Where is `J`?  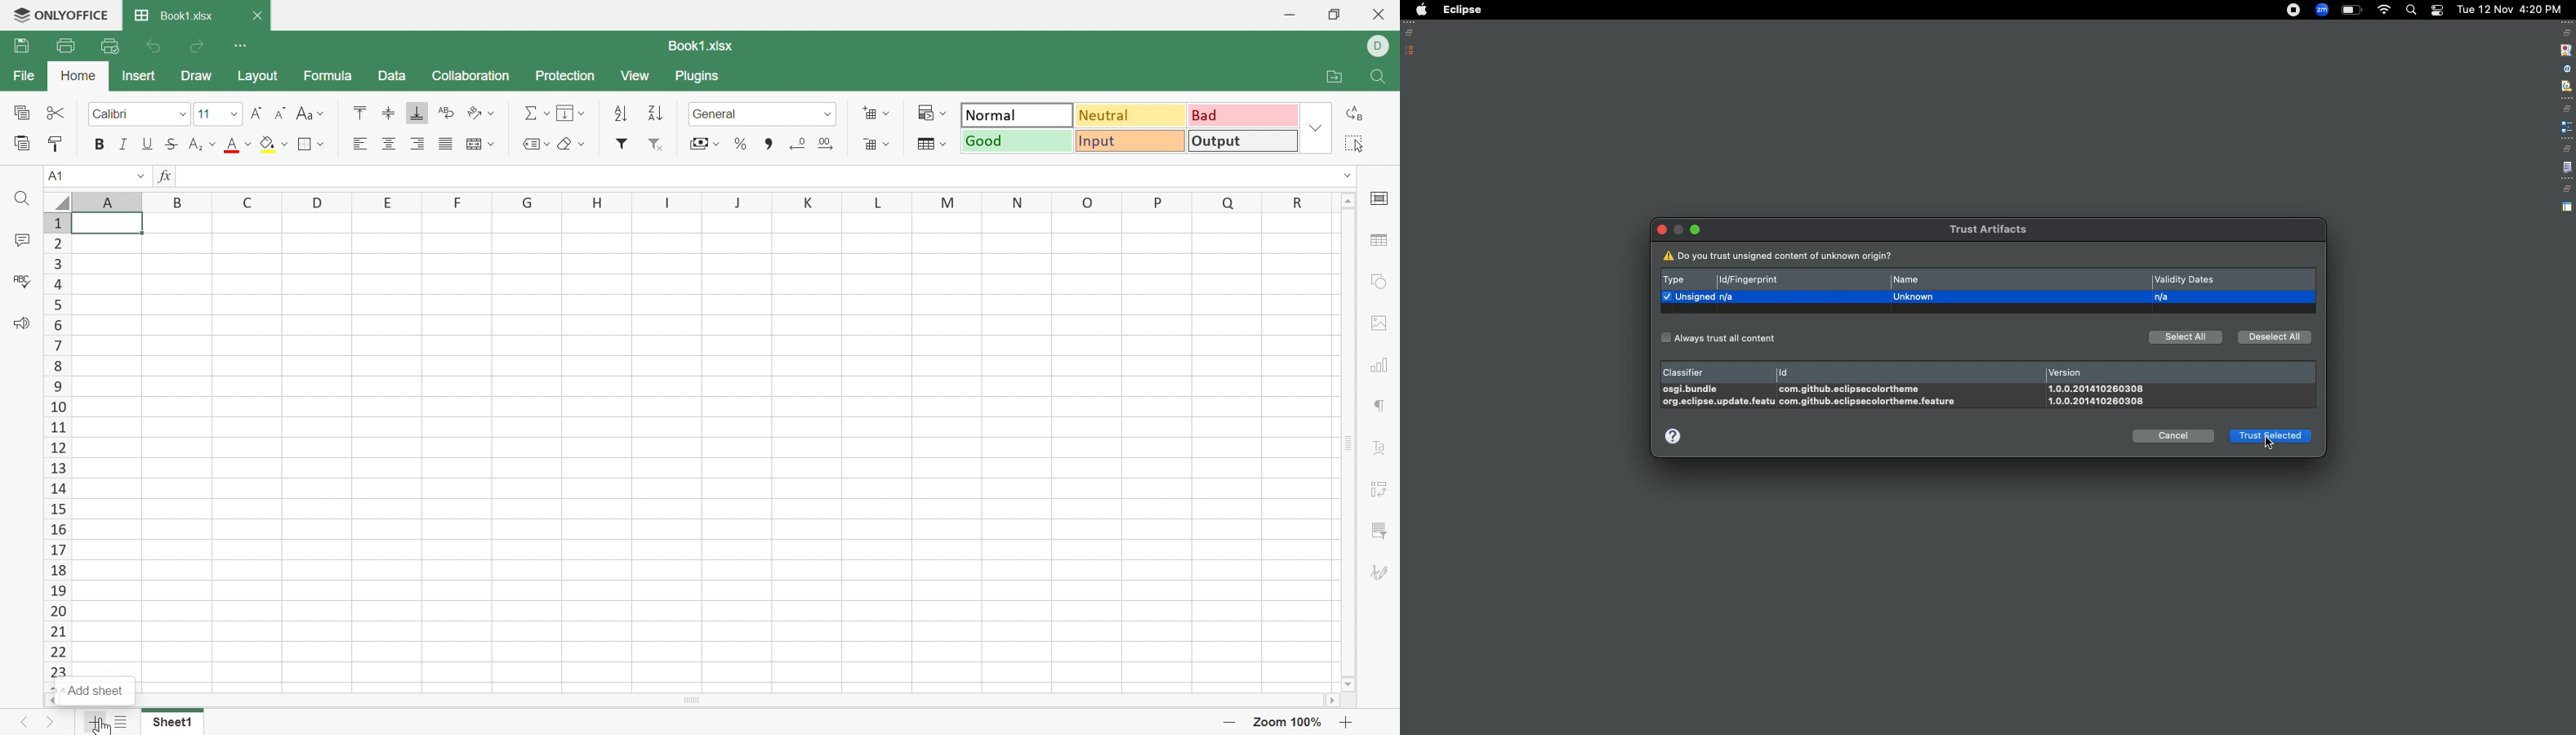
J is located at coordinates (730, 203).